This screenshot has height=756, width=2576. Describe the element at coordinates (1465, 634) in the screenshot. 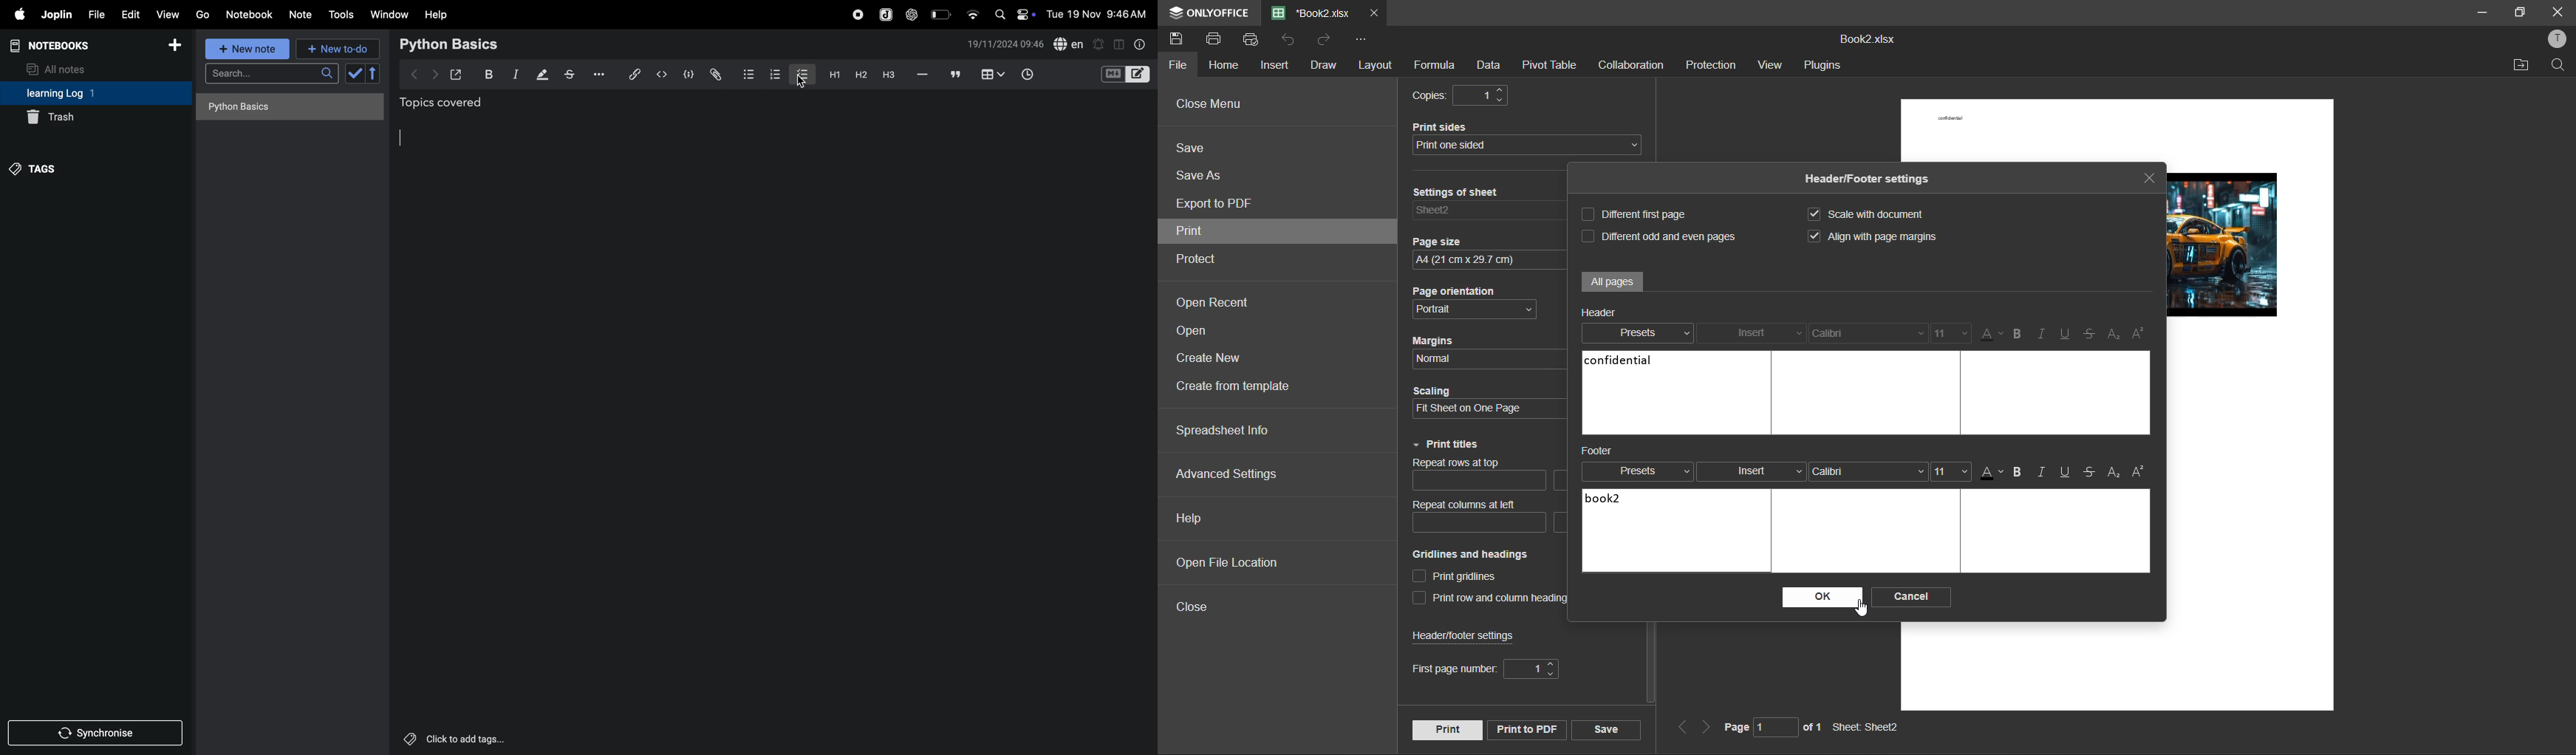

I see `header/footer settings` at that location.